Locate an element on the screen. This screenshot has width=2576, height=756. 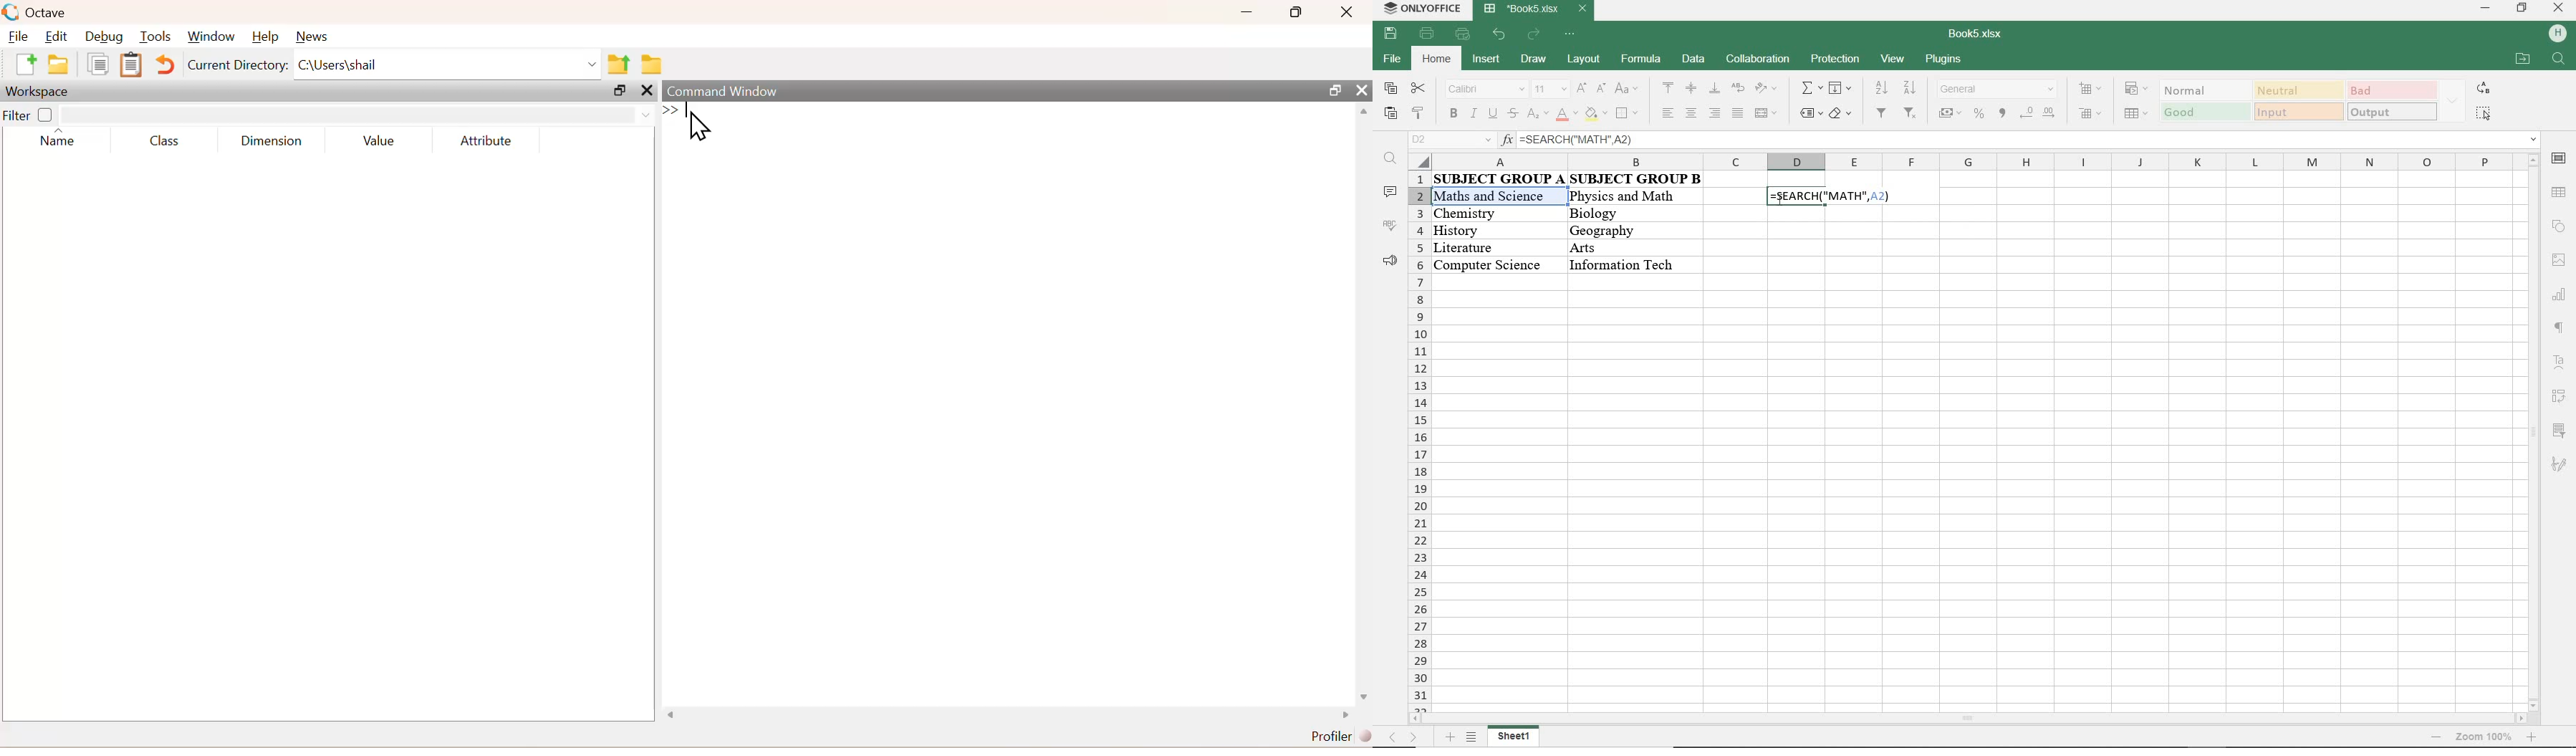
format as table template is located at coordinates (2138, 115).